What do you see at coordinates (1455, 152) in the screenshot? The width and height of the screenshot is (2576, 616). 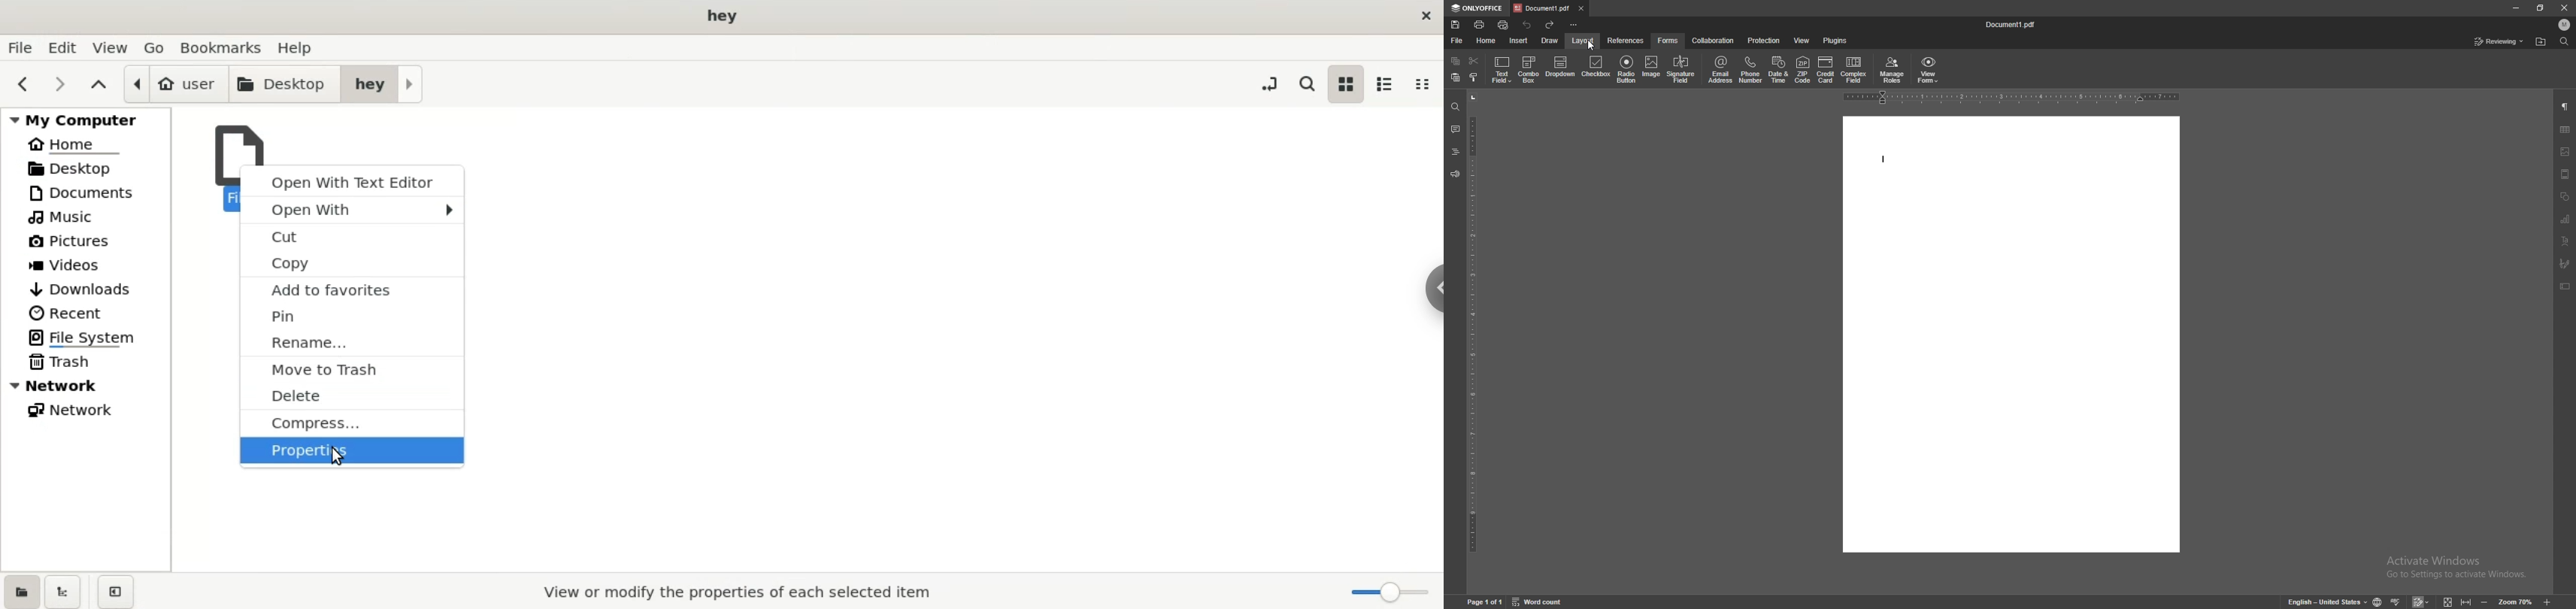 I see `headings` at bounding box center [1455, 152].